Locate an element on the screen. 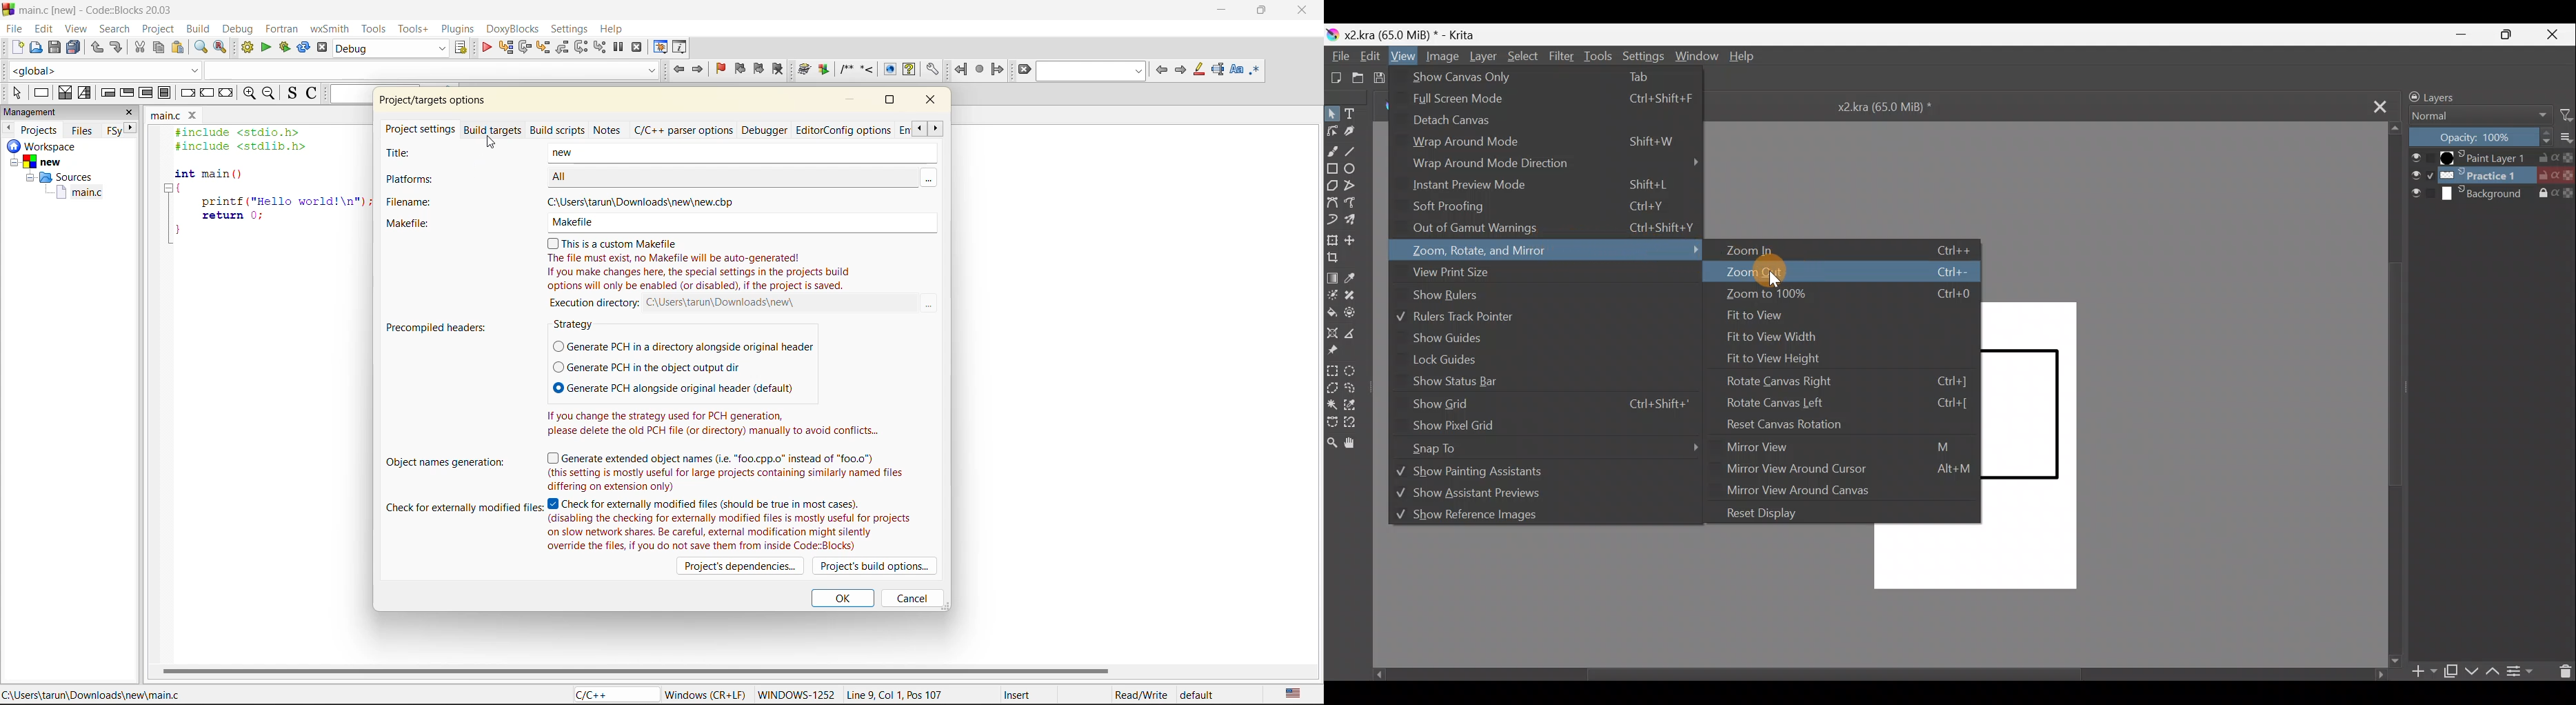  save is located at coordinates (53, 48).